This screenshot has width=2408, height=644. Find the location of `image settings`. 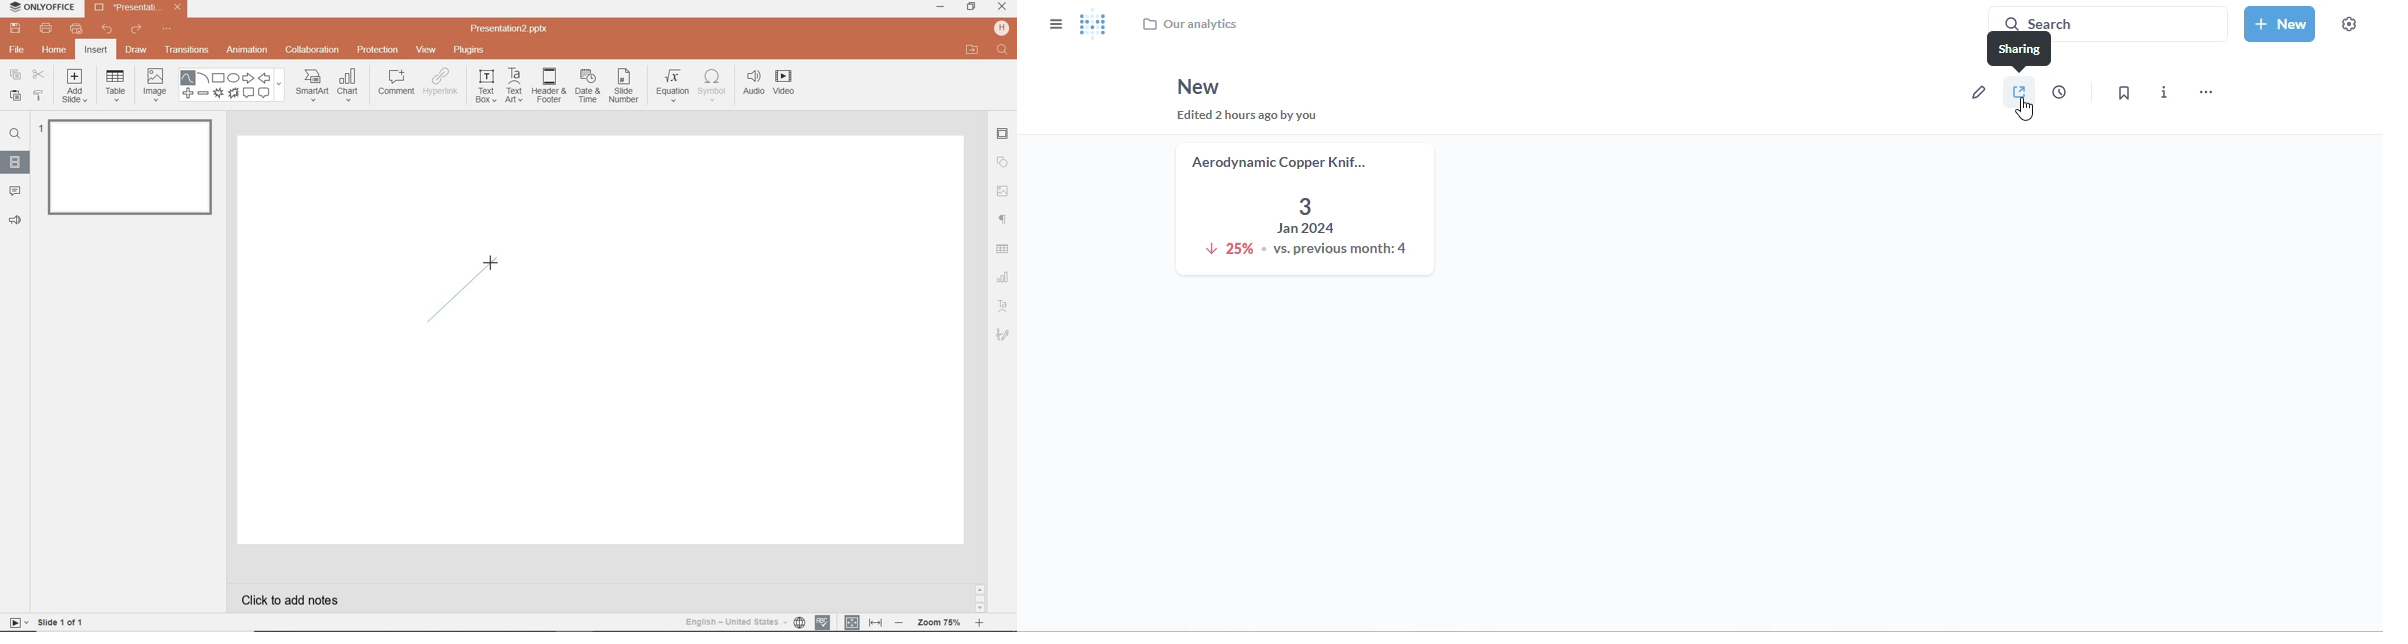

image settings is located at coordinates (1002, 191).